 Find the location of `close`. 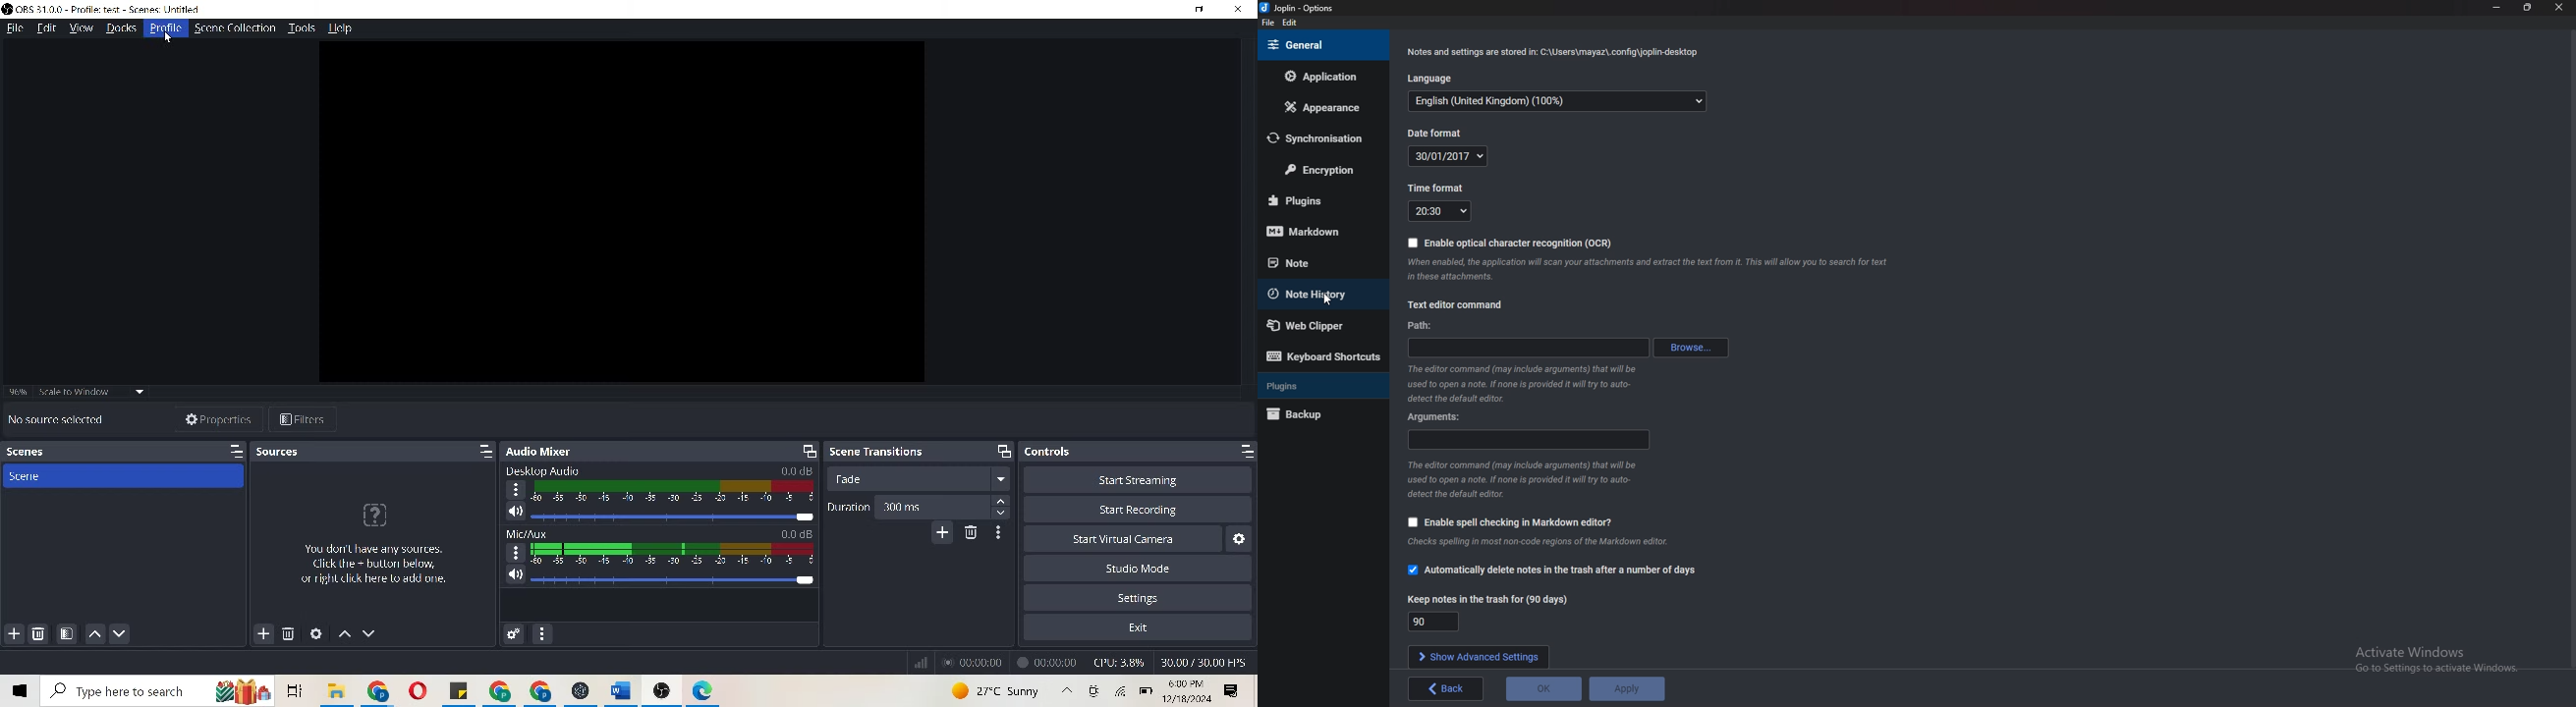

close is located at coordinates (1238, 10).